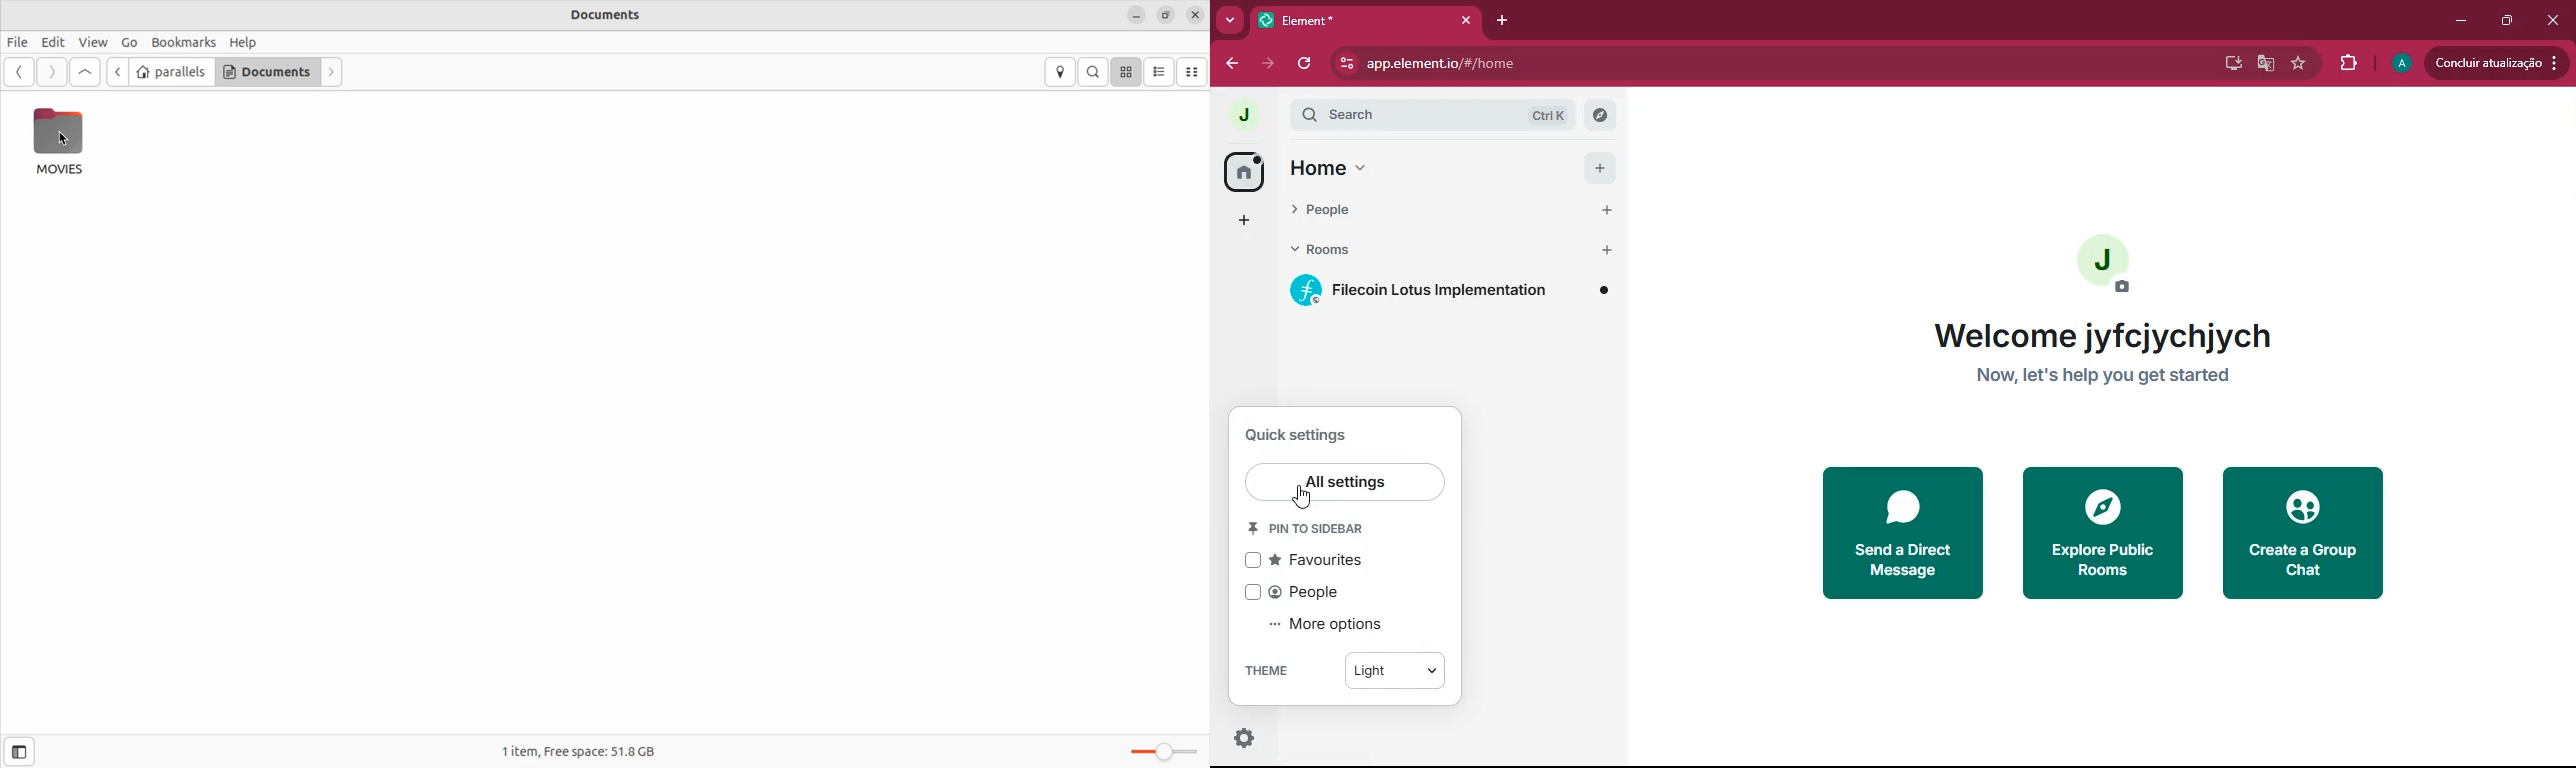 This screenshot has width=2576, height=784. Describe the element at coordinates (1337, 20) in the screenshot. I see `Element* tab` at that location.